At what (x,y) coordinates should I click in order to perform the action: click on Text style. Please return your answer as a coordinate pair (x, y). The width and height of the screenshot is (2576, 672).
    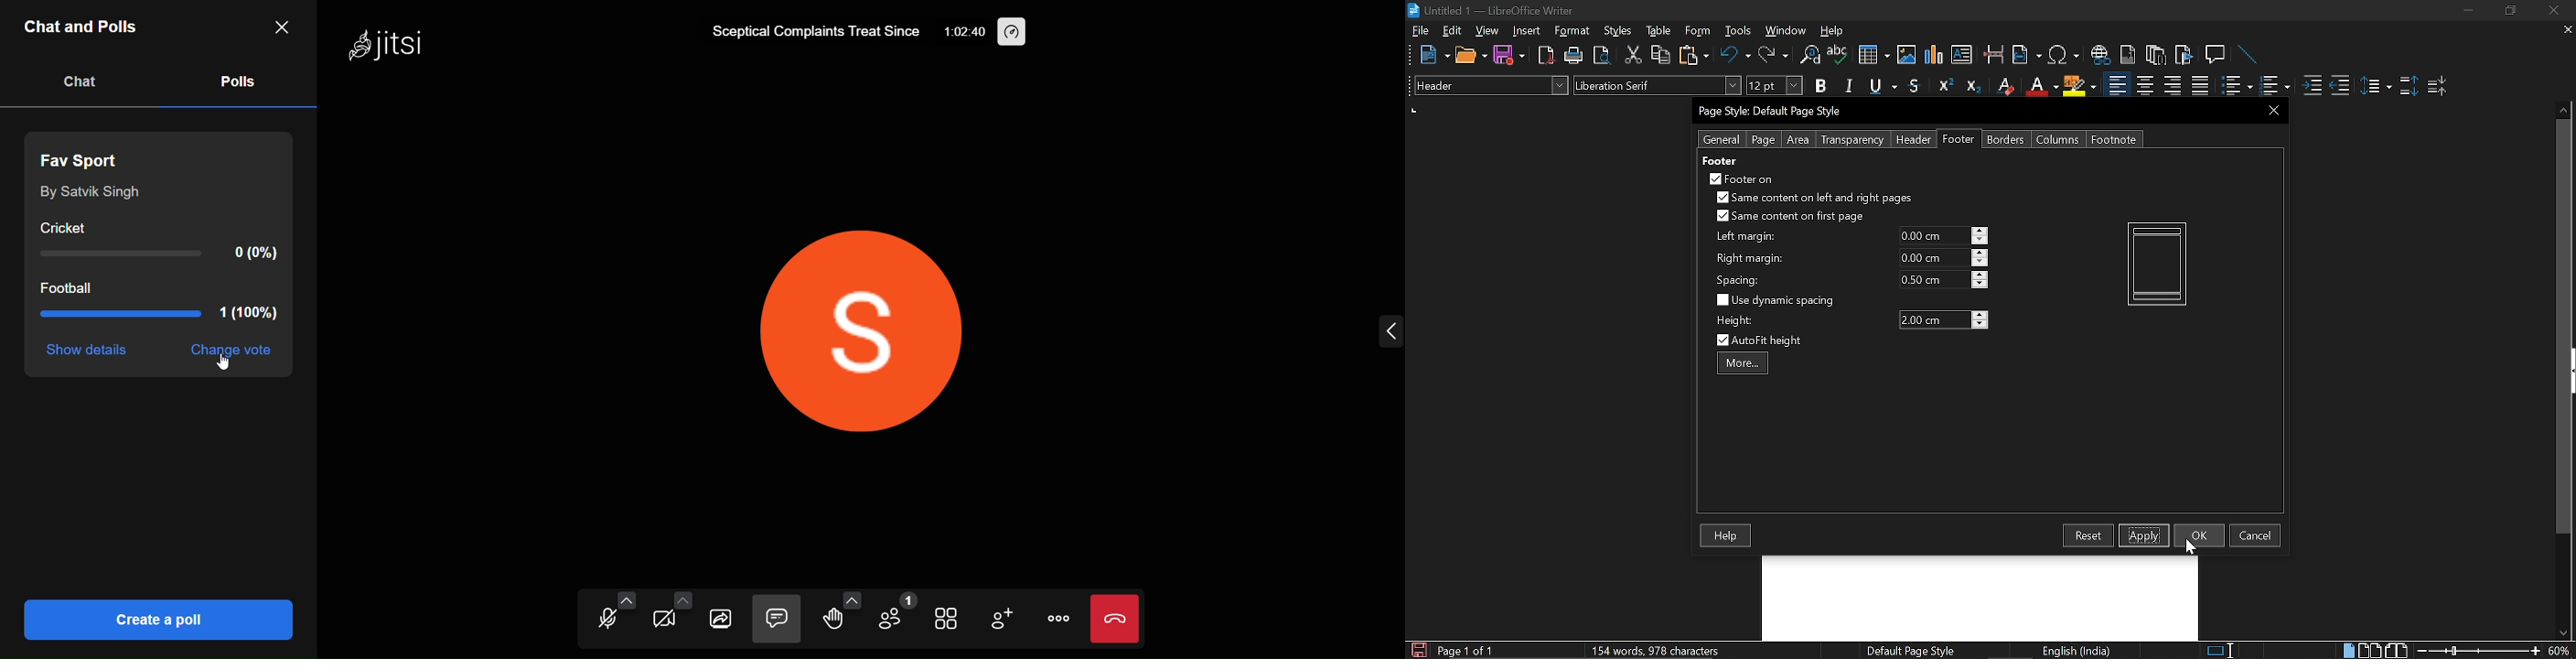
    Looking at the image, I should click on (1658, 85).